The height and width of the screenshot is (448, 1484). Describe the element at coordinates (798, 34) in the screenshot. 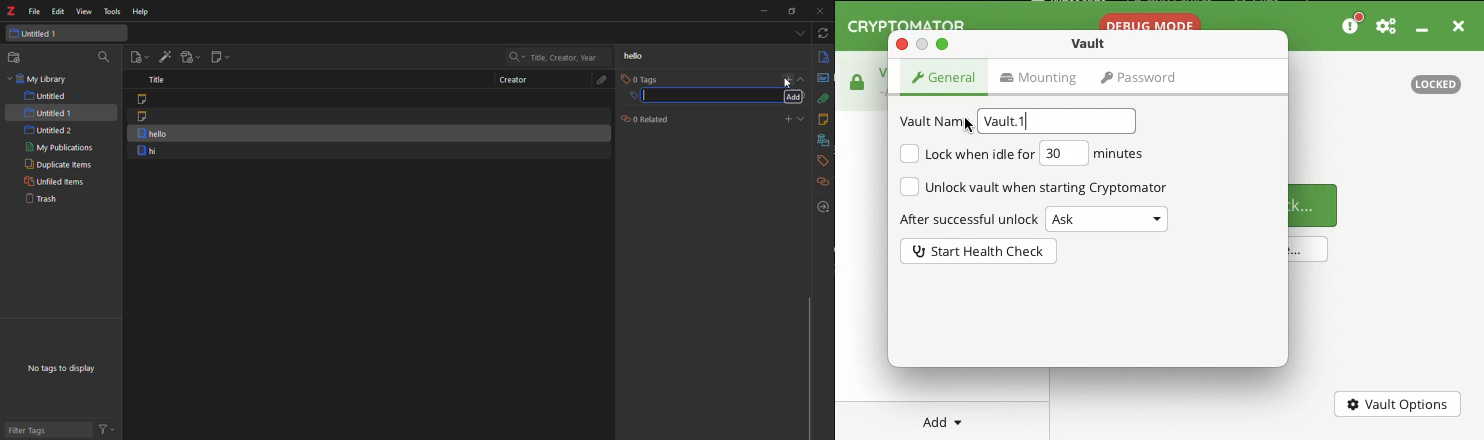

I see `tab` at that location.